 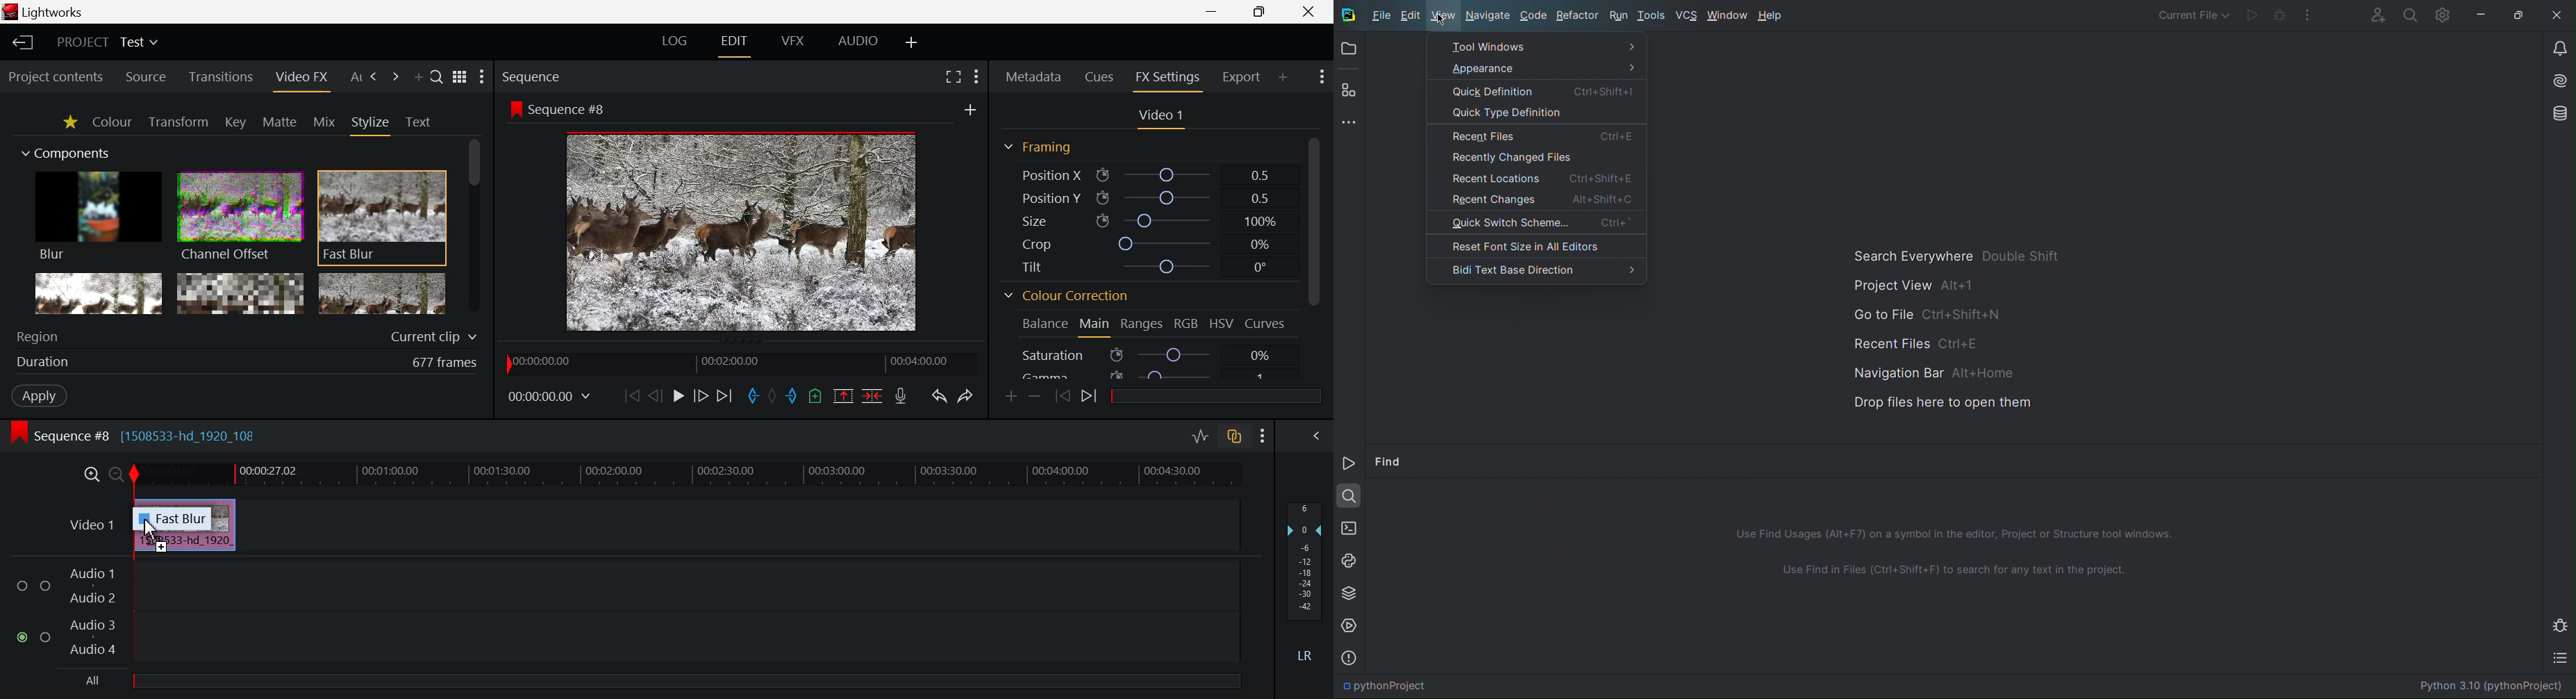 I want to click on Play, so click(x=676, y=398).